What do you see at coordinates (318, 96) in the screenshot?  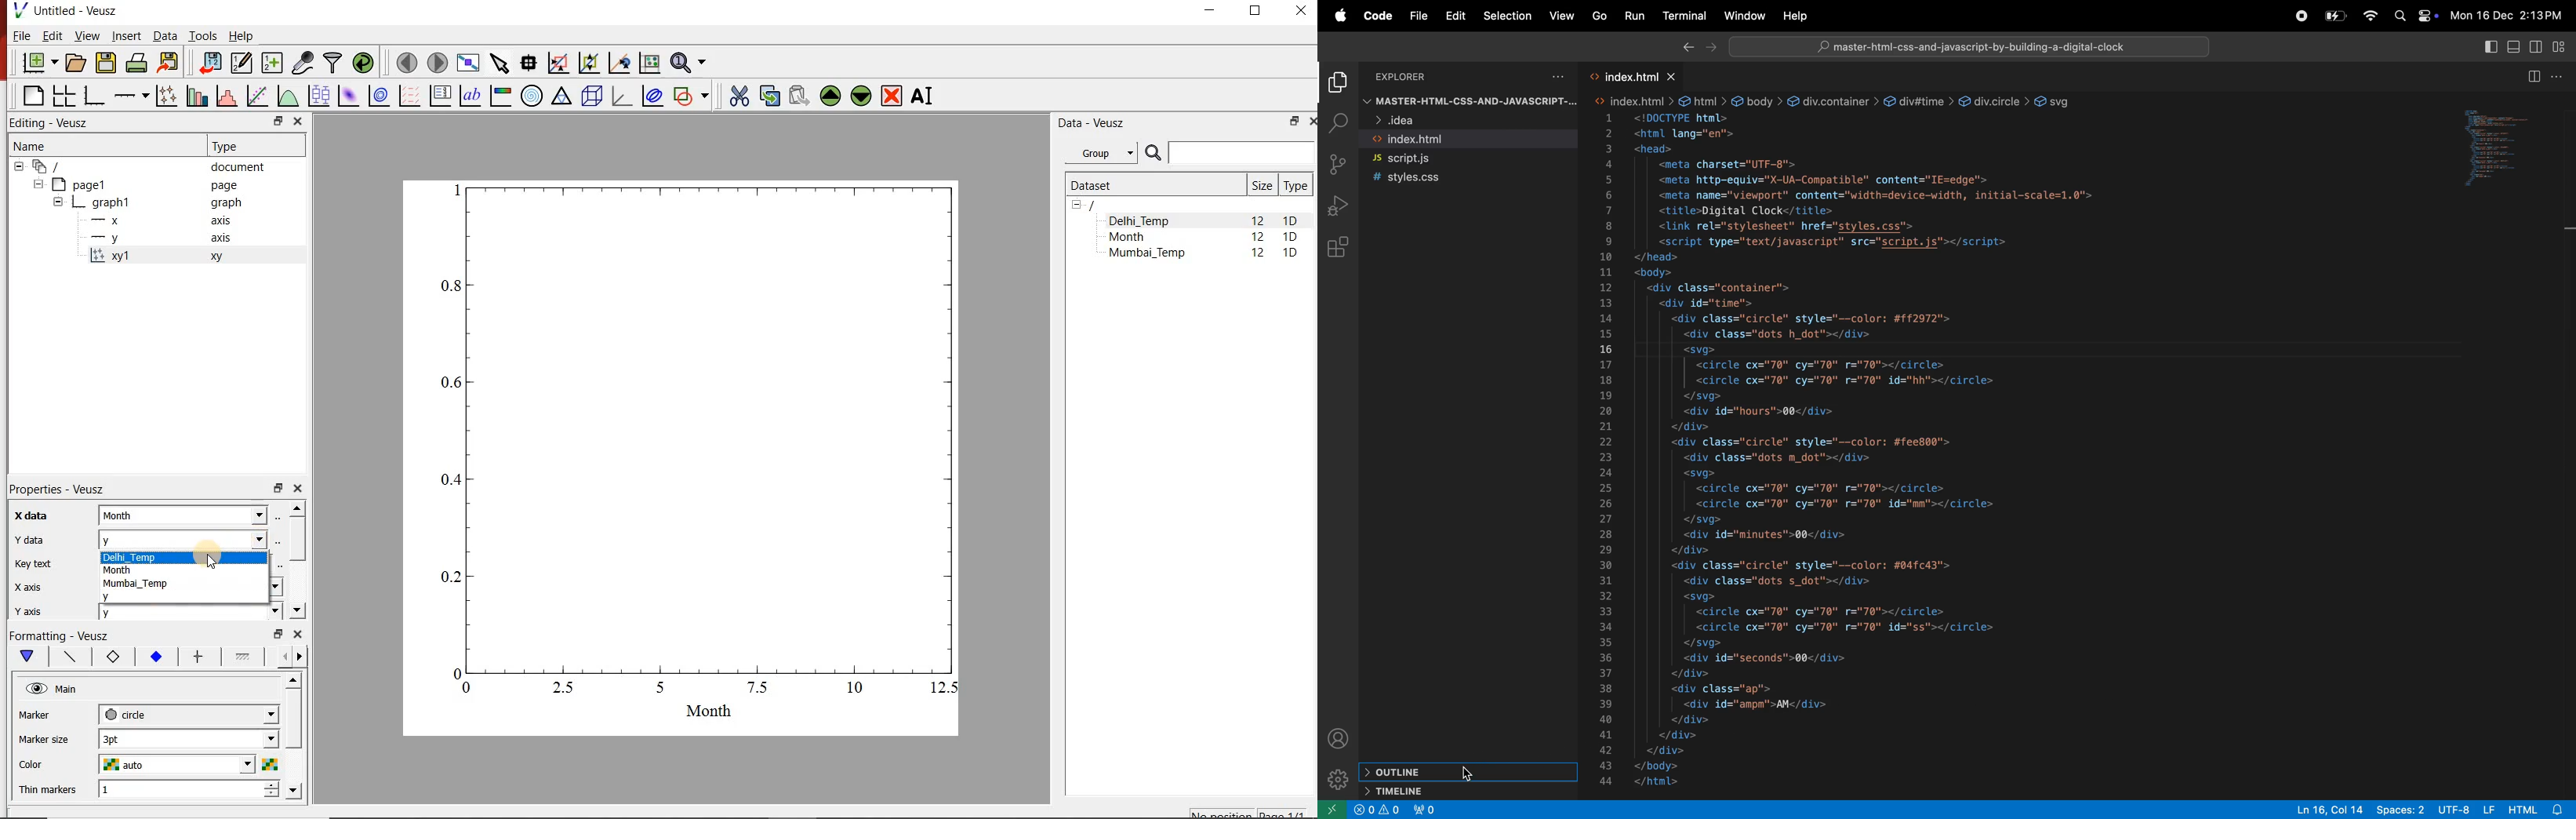 I see `plot box plots` at bounding box center [318, 96].